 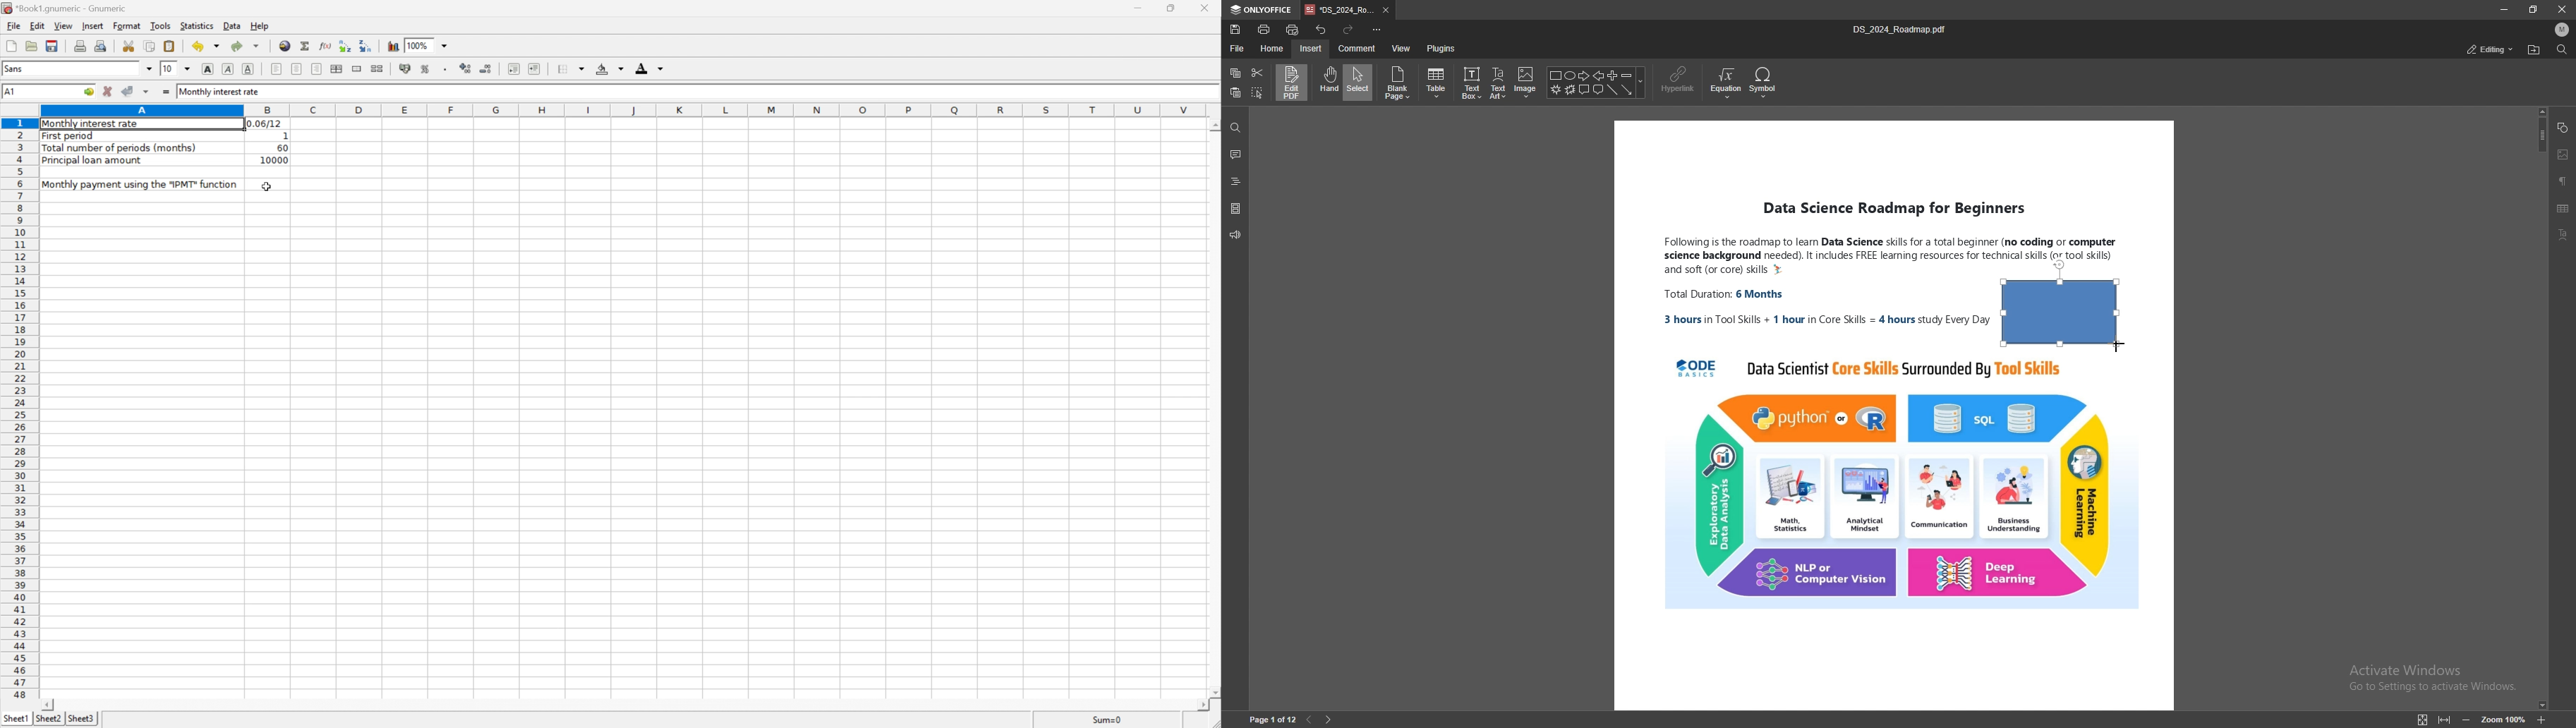 I want to click on hyperlink, so click(x=1680, y=80).